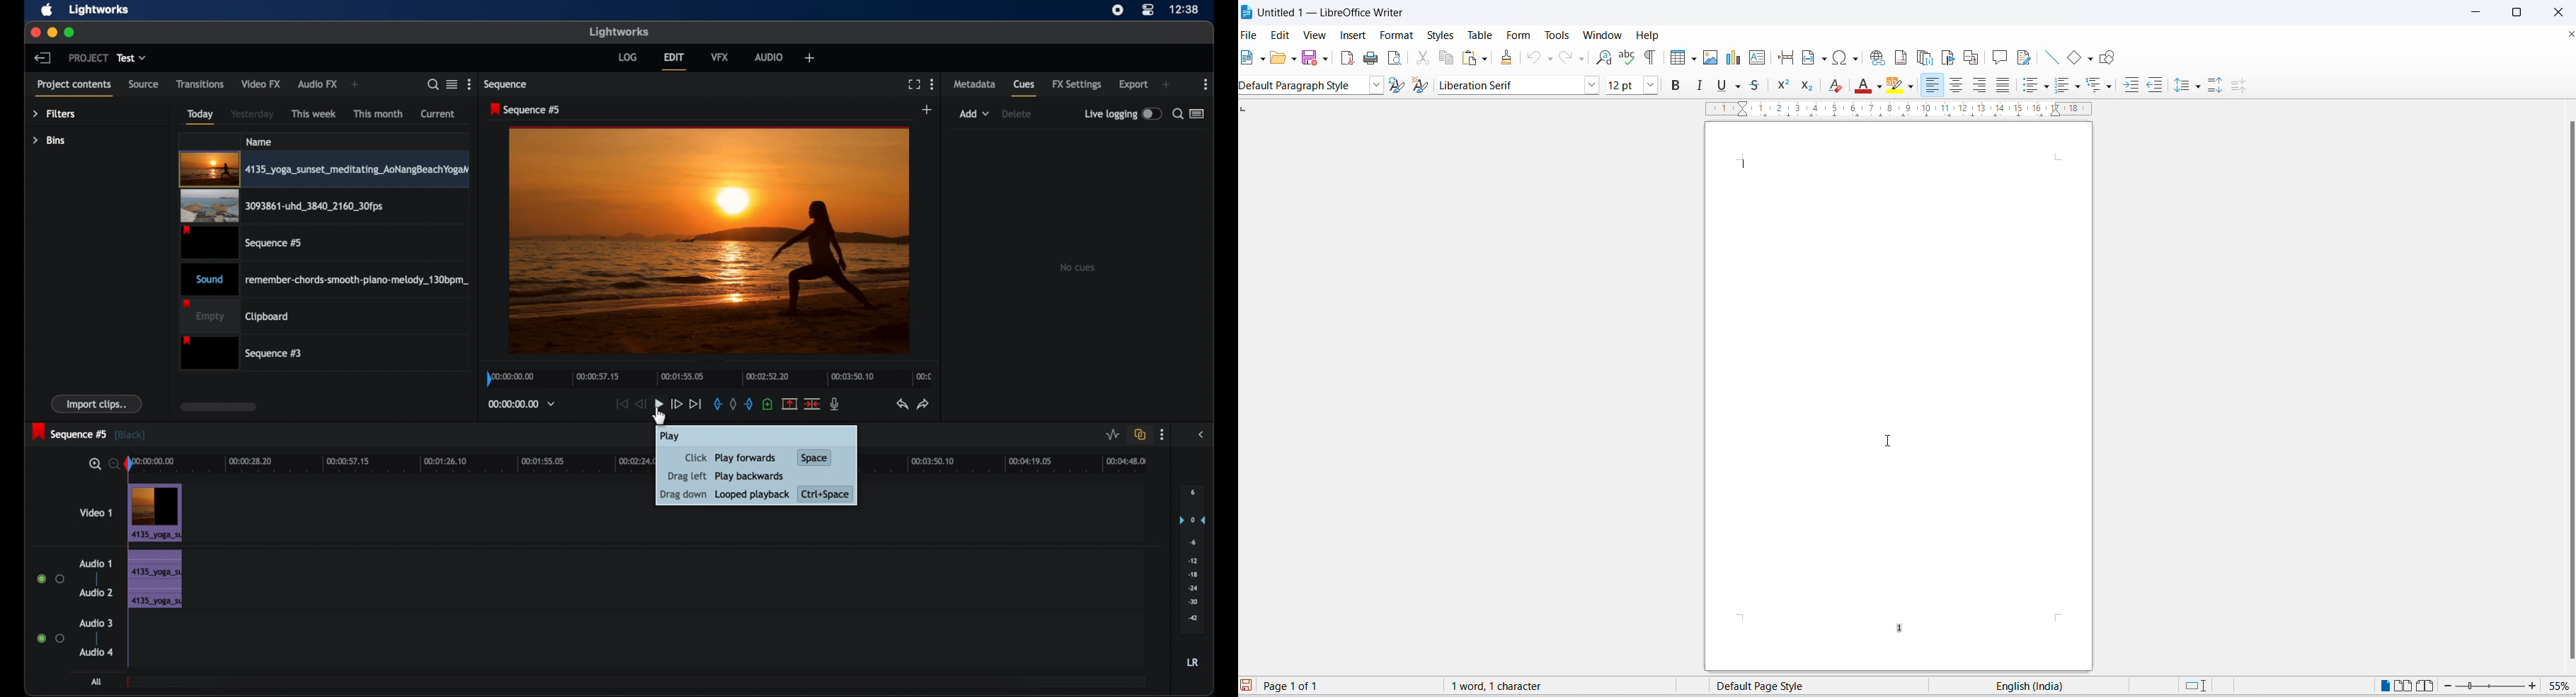  What do you see at coordinates (1711, 58) in the screenshot?
I see `insert images` at bounding box center [1711, 58].